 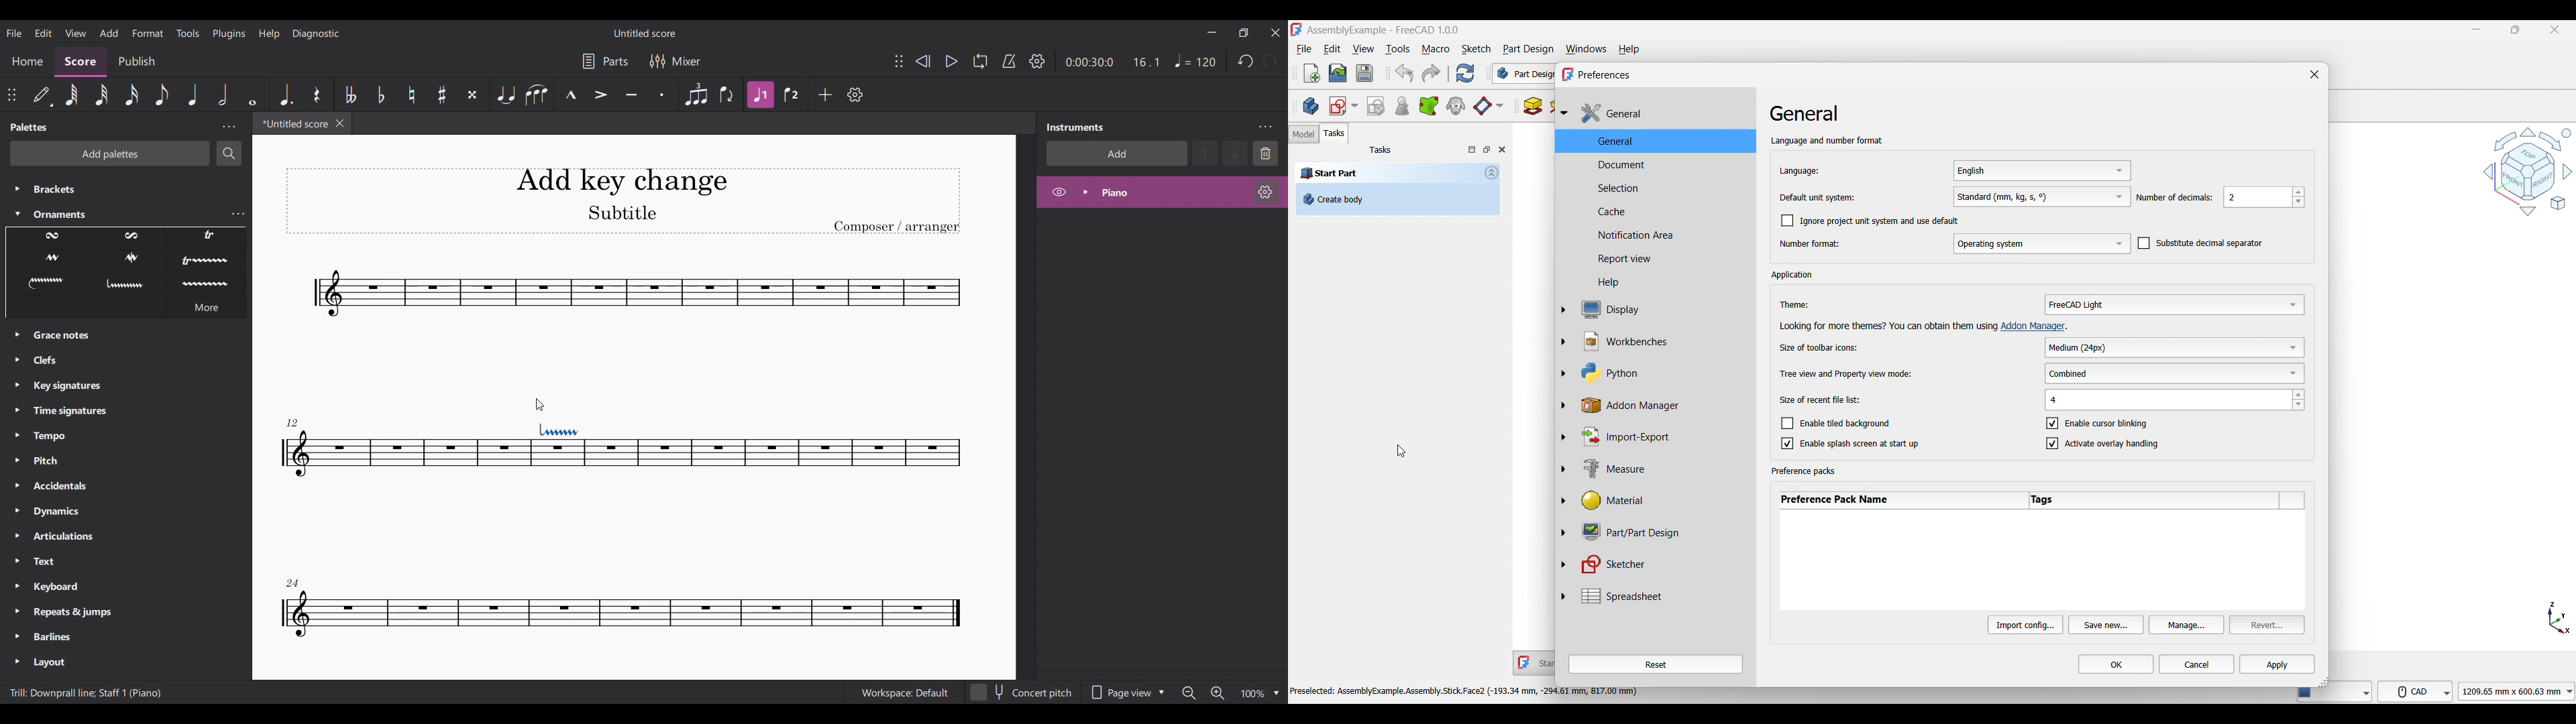 What do you see at coordinates (1662, 342) in the screenshot?
I see `Workbench ` at bounding box center [1662, 342].